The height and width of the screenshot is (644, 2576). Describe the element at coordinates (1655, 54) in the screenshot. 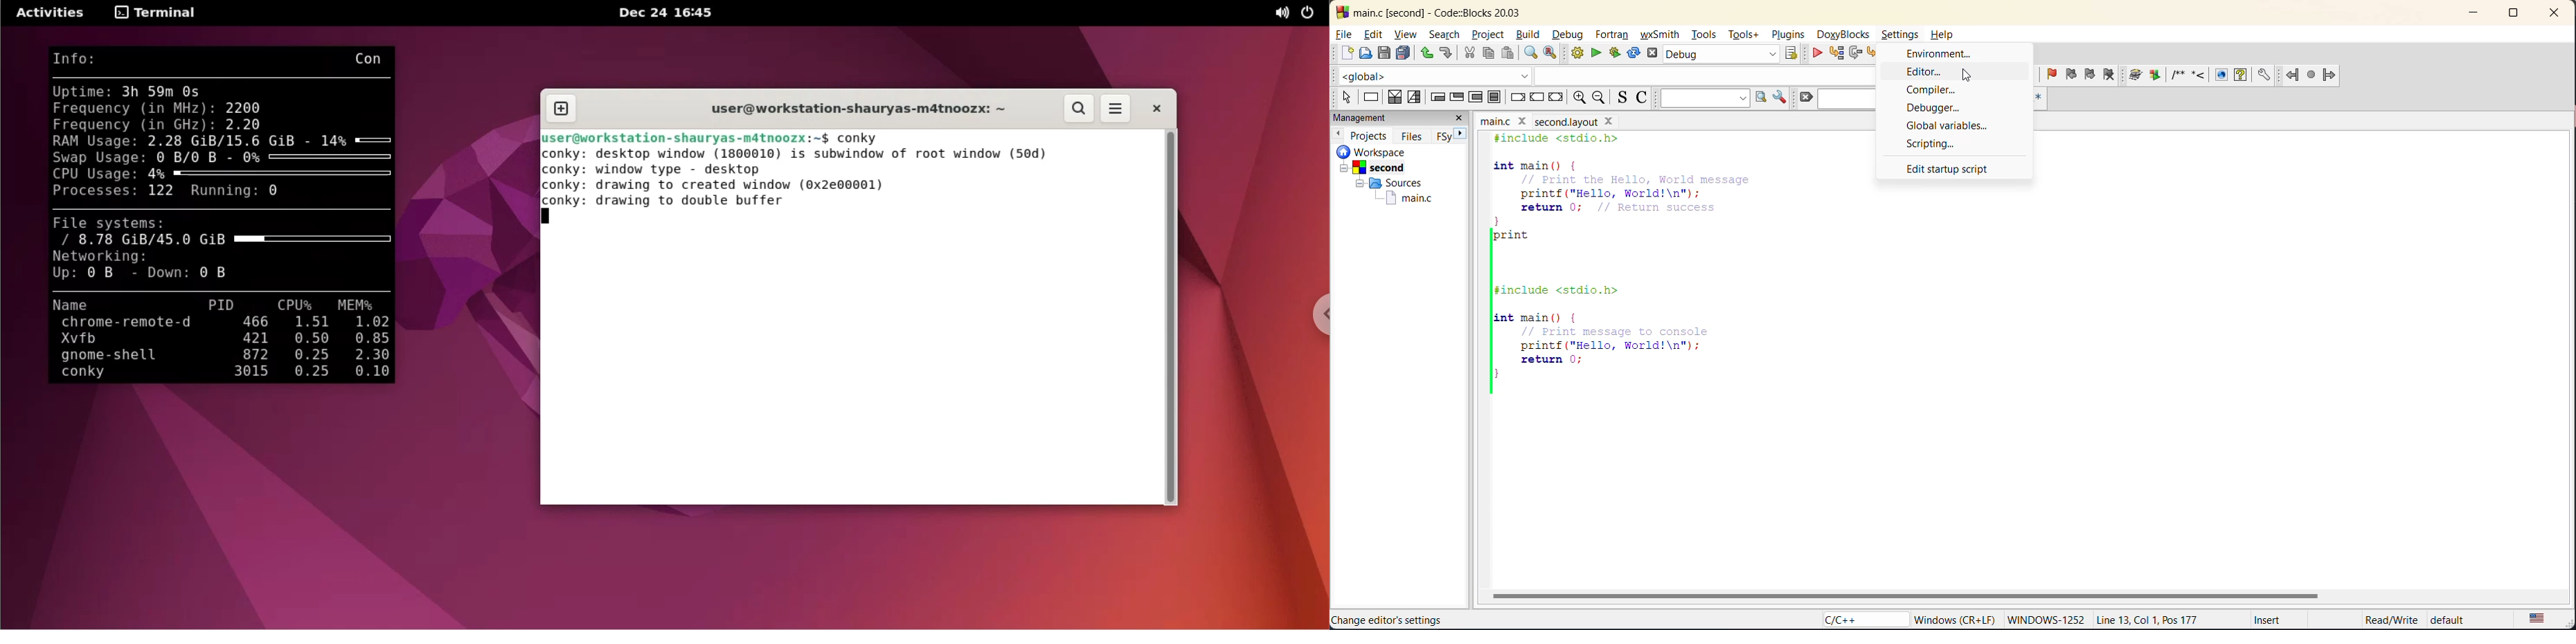

I see `abort` at that location.